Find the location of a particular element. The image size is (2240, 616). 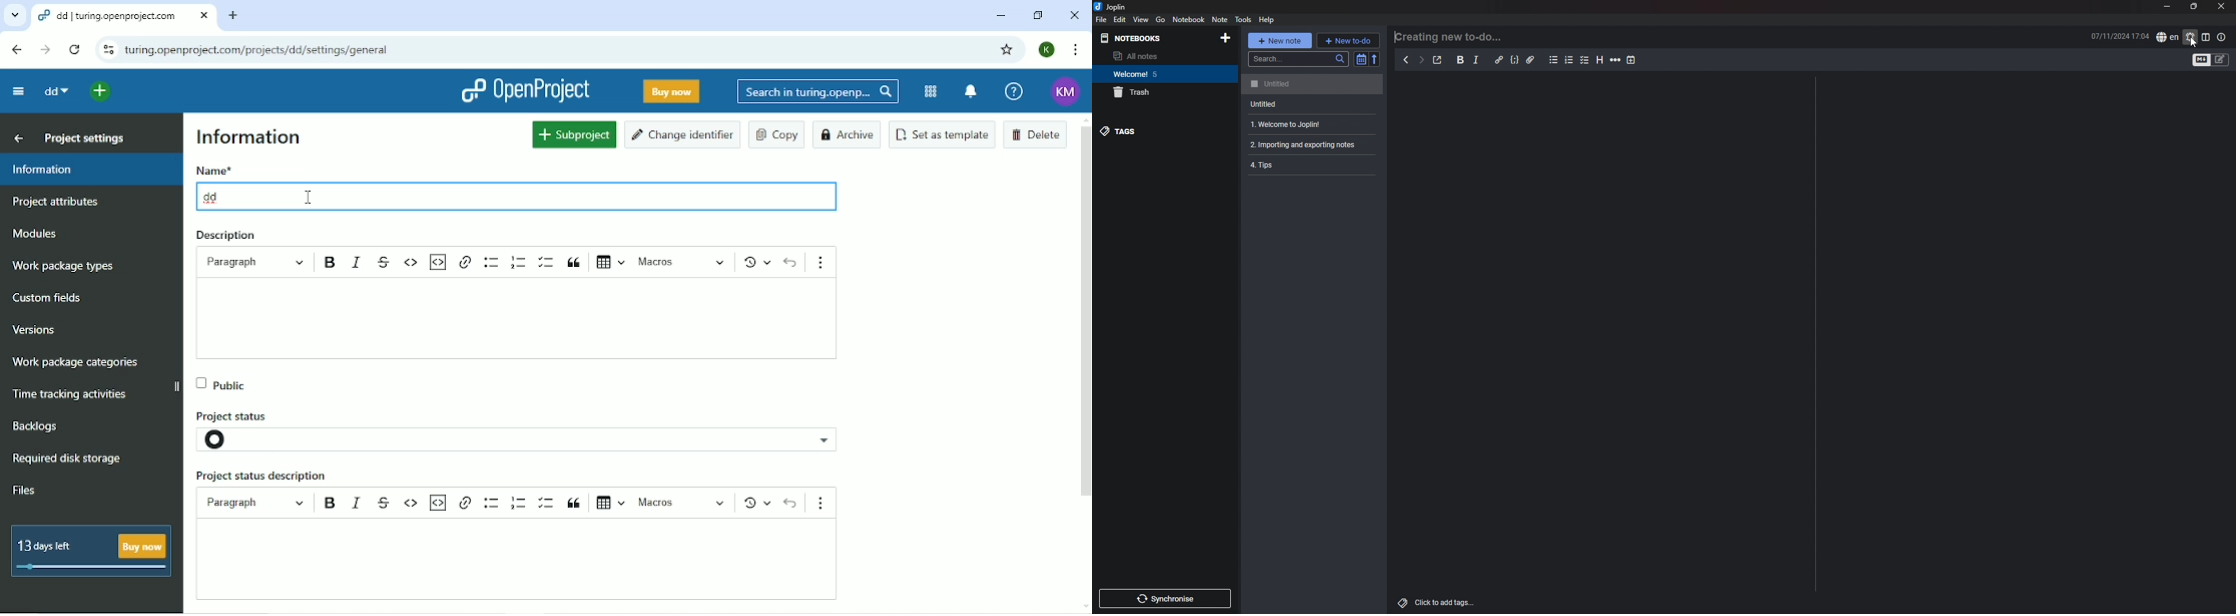

notebook is located at coordinates (1189, 19).